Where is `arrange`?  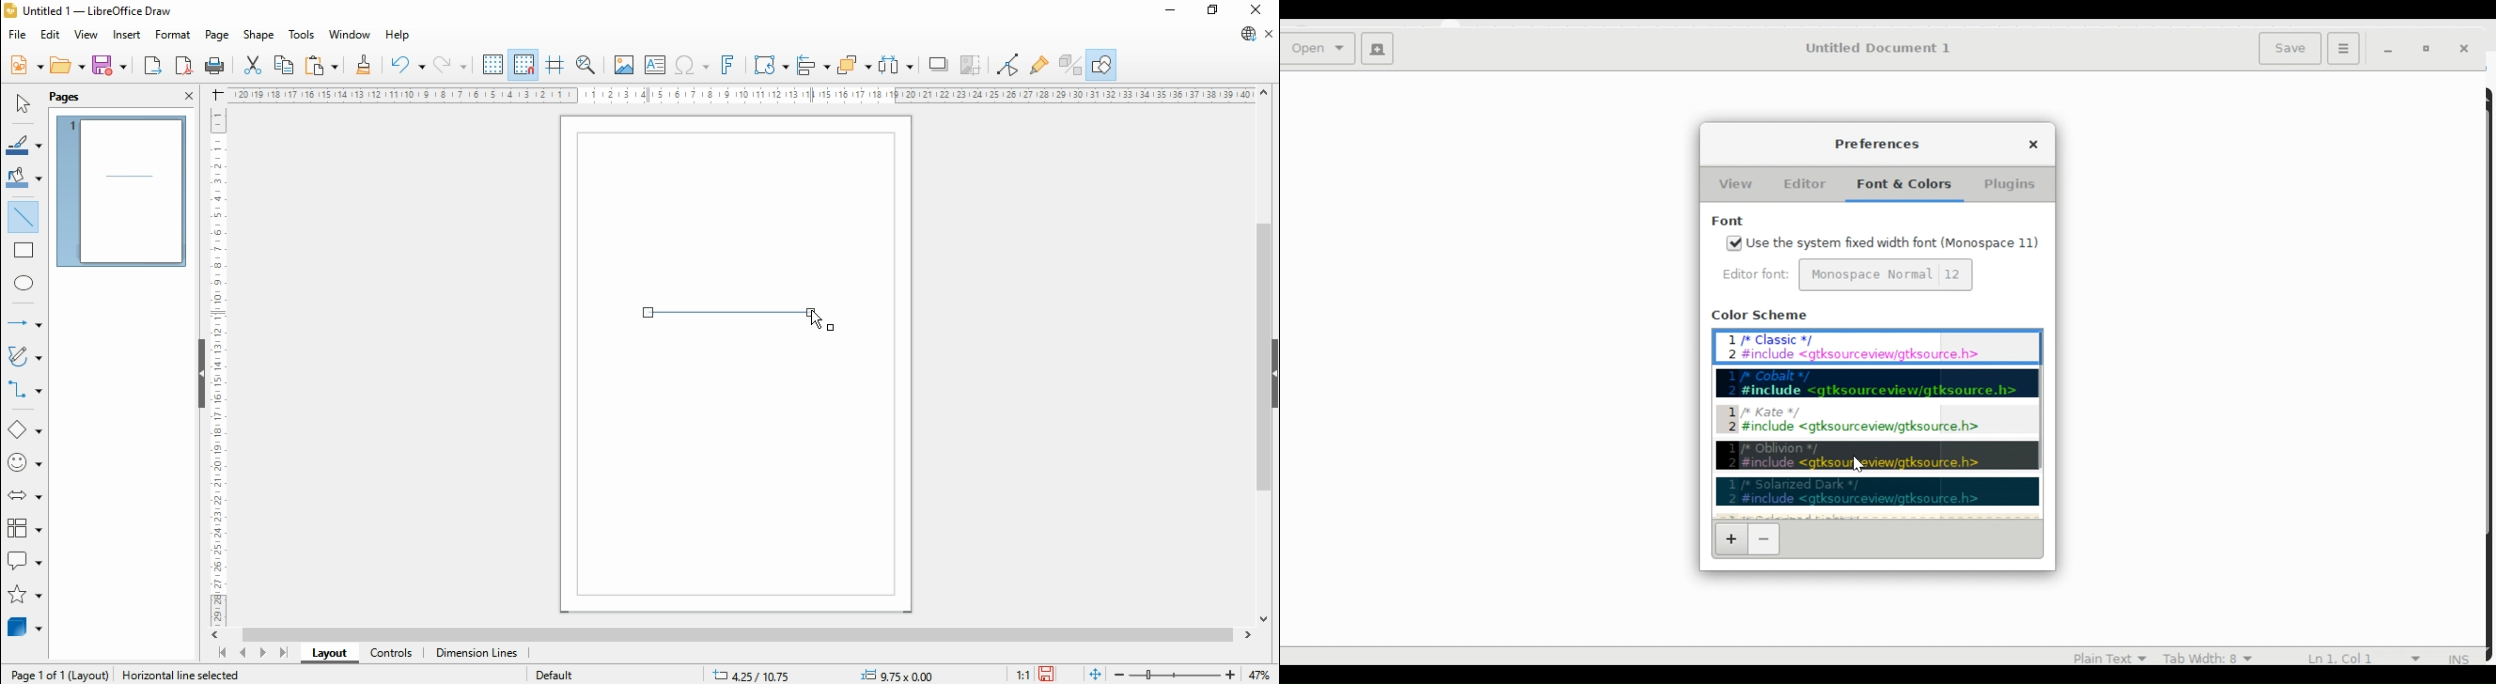
arrange is located at coordinates (856, 63).